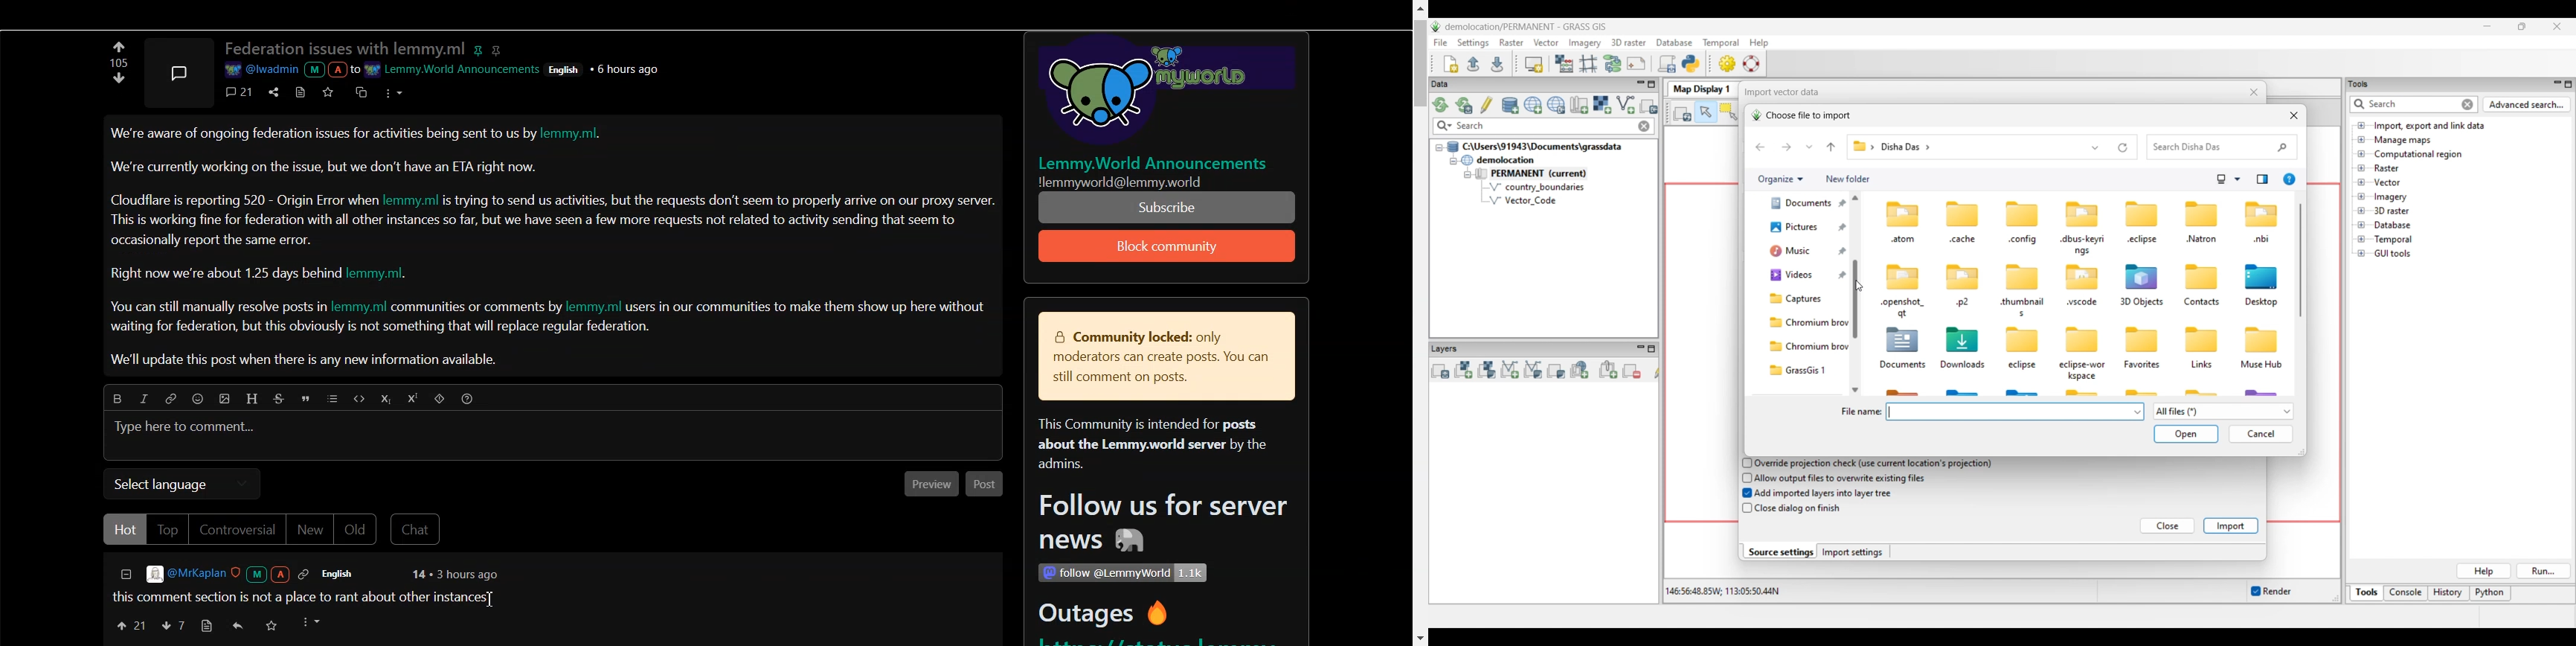  I want to click on comment, so click(240, 92).